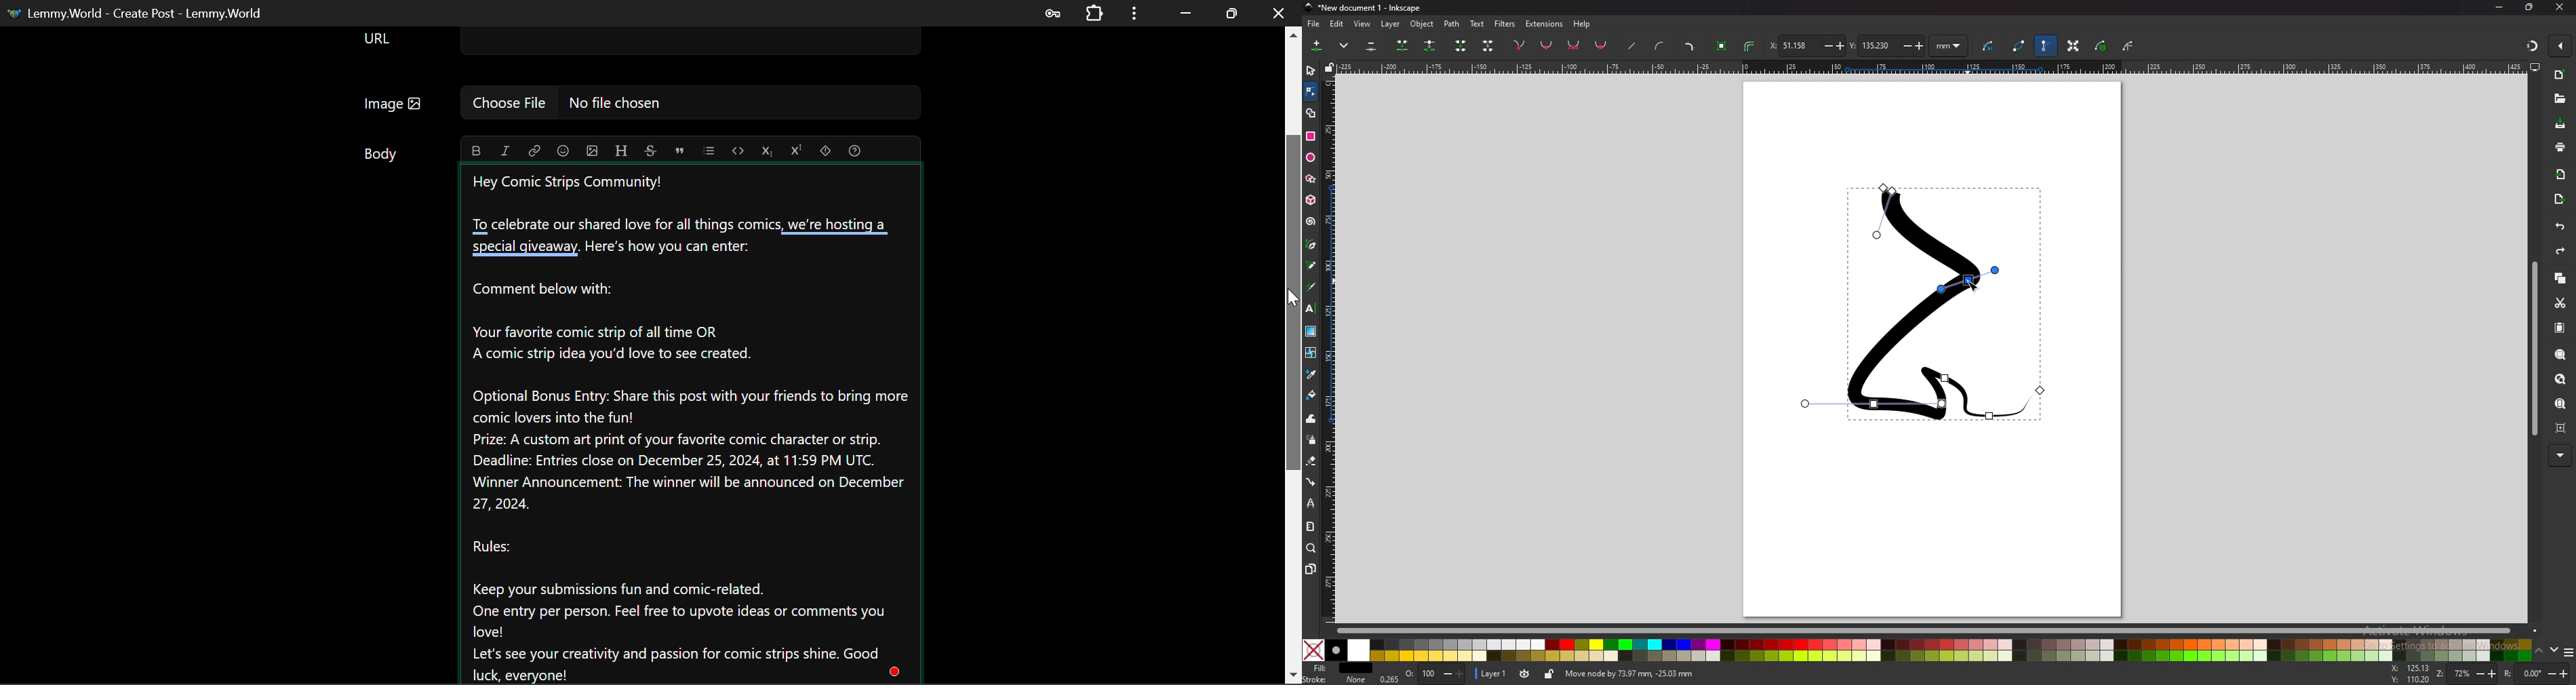  I want to click on layer, so click(1492, 672).